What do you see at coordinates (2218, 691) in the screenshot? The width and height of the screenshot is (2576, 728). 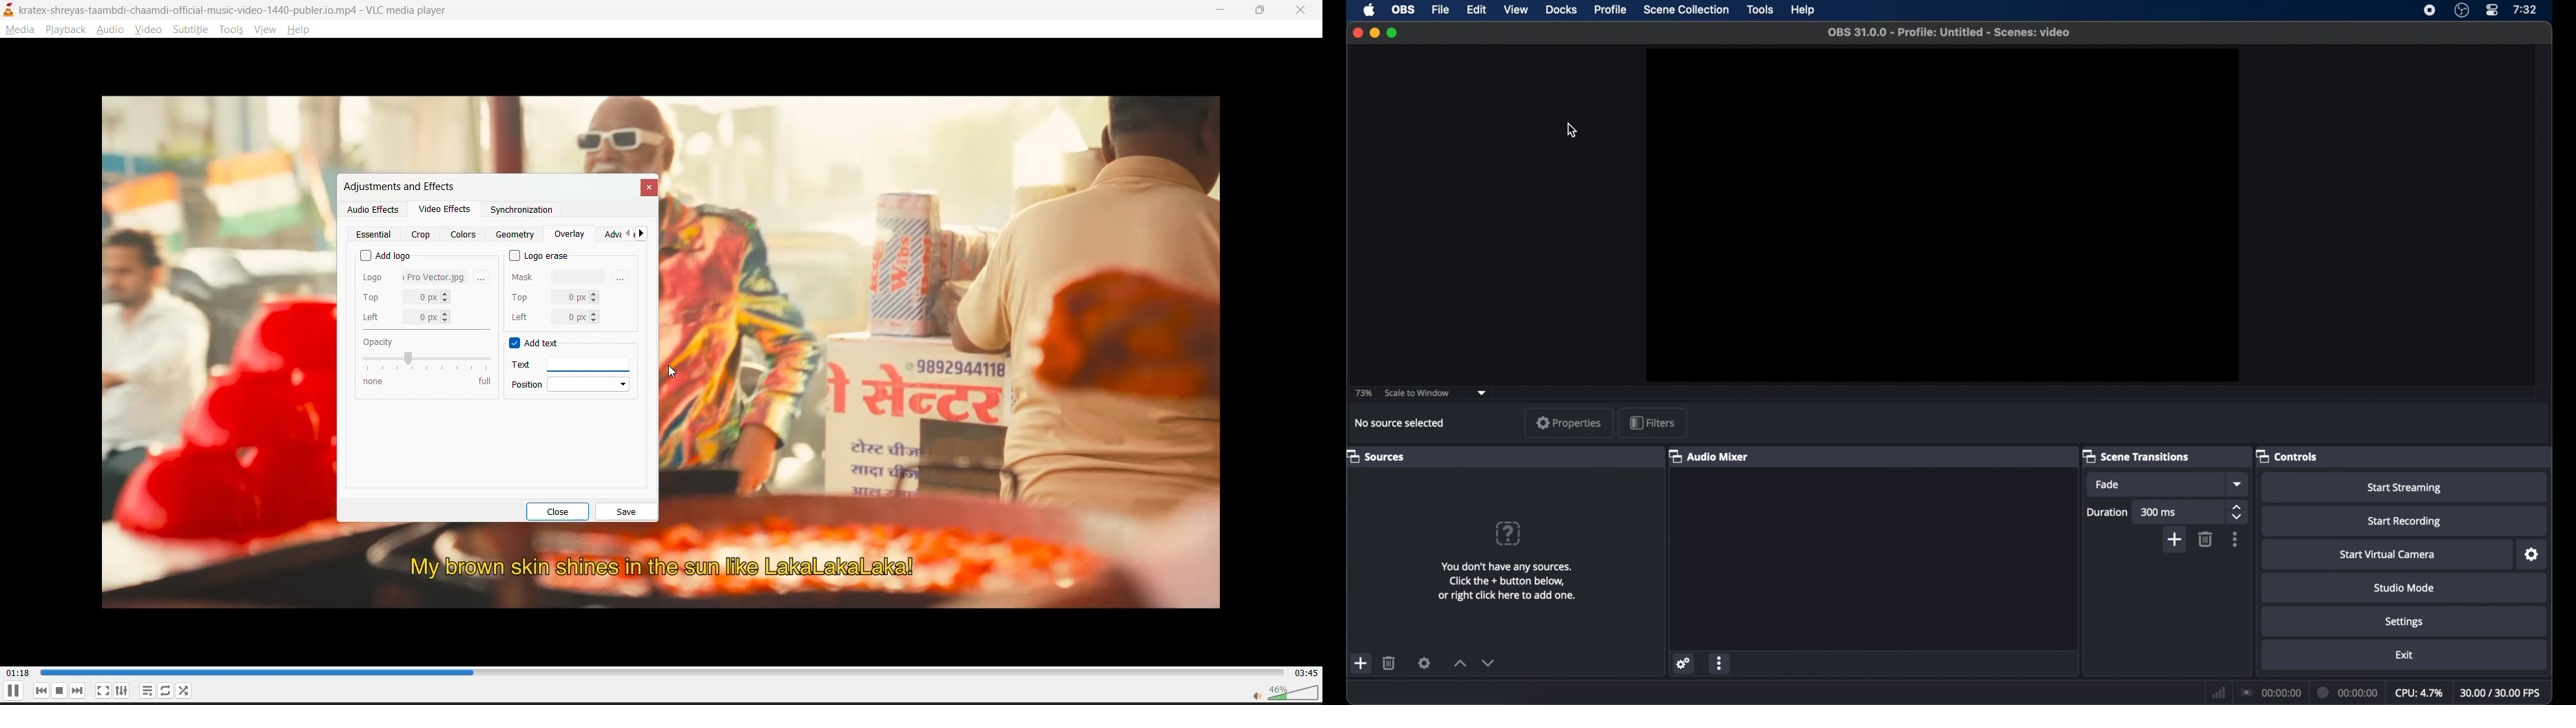 I see `network` at bounding box center [2218, 691].